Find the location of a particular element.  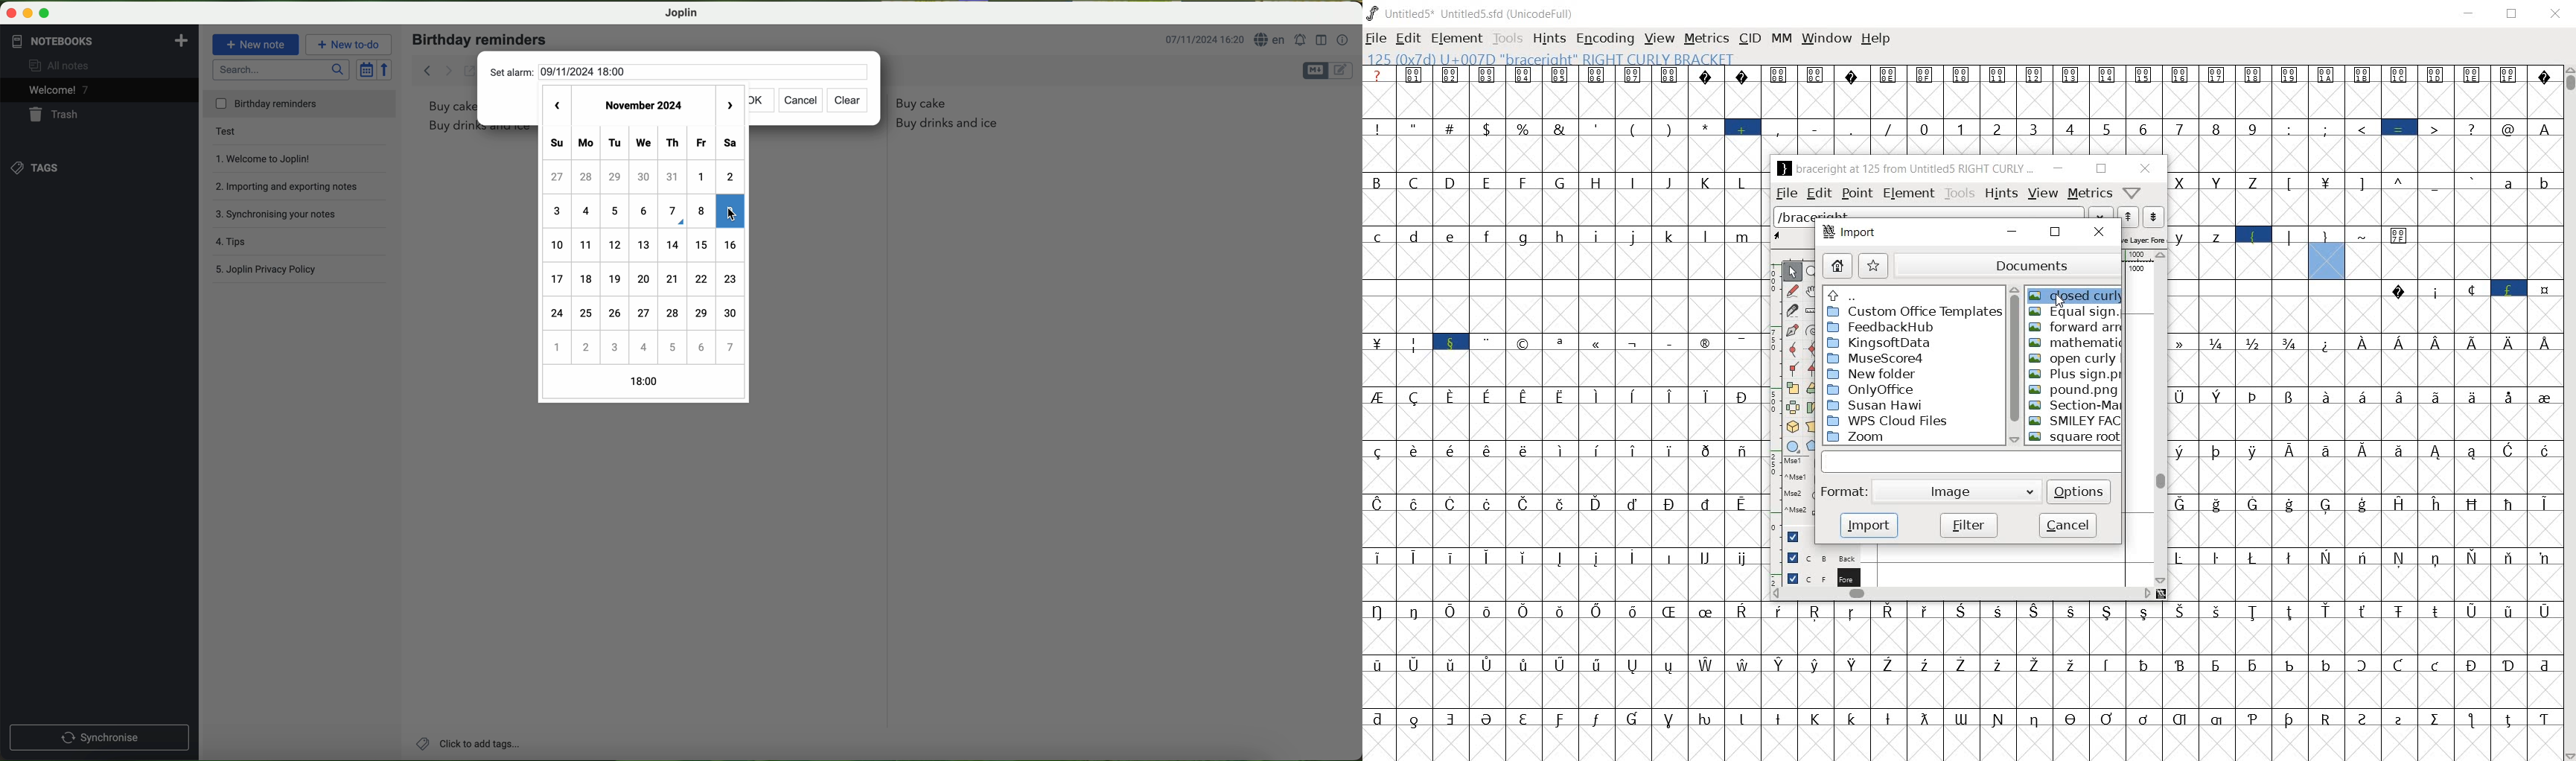

add tags is located at coordinates (471, 744).